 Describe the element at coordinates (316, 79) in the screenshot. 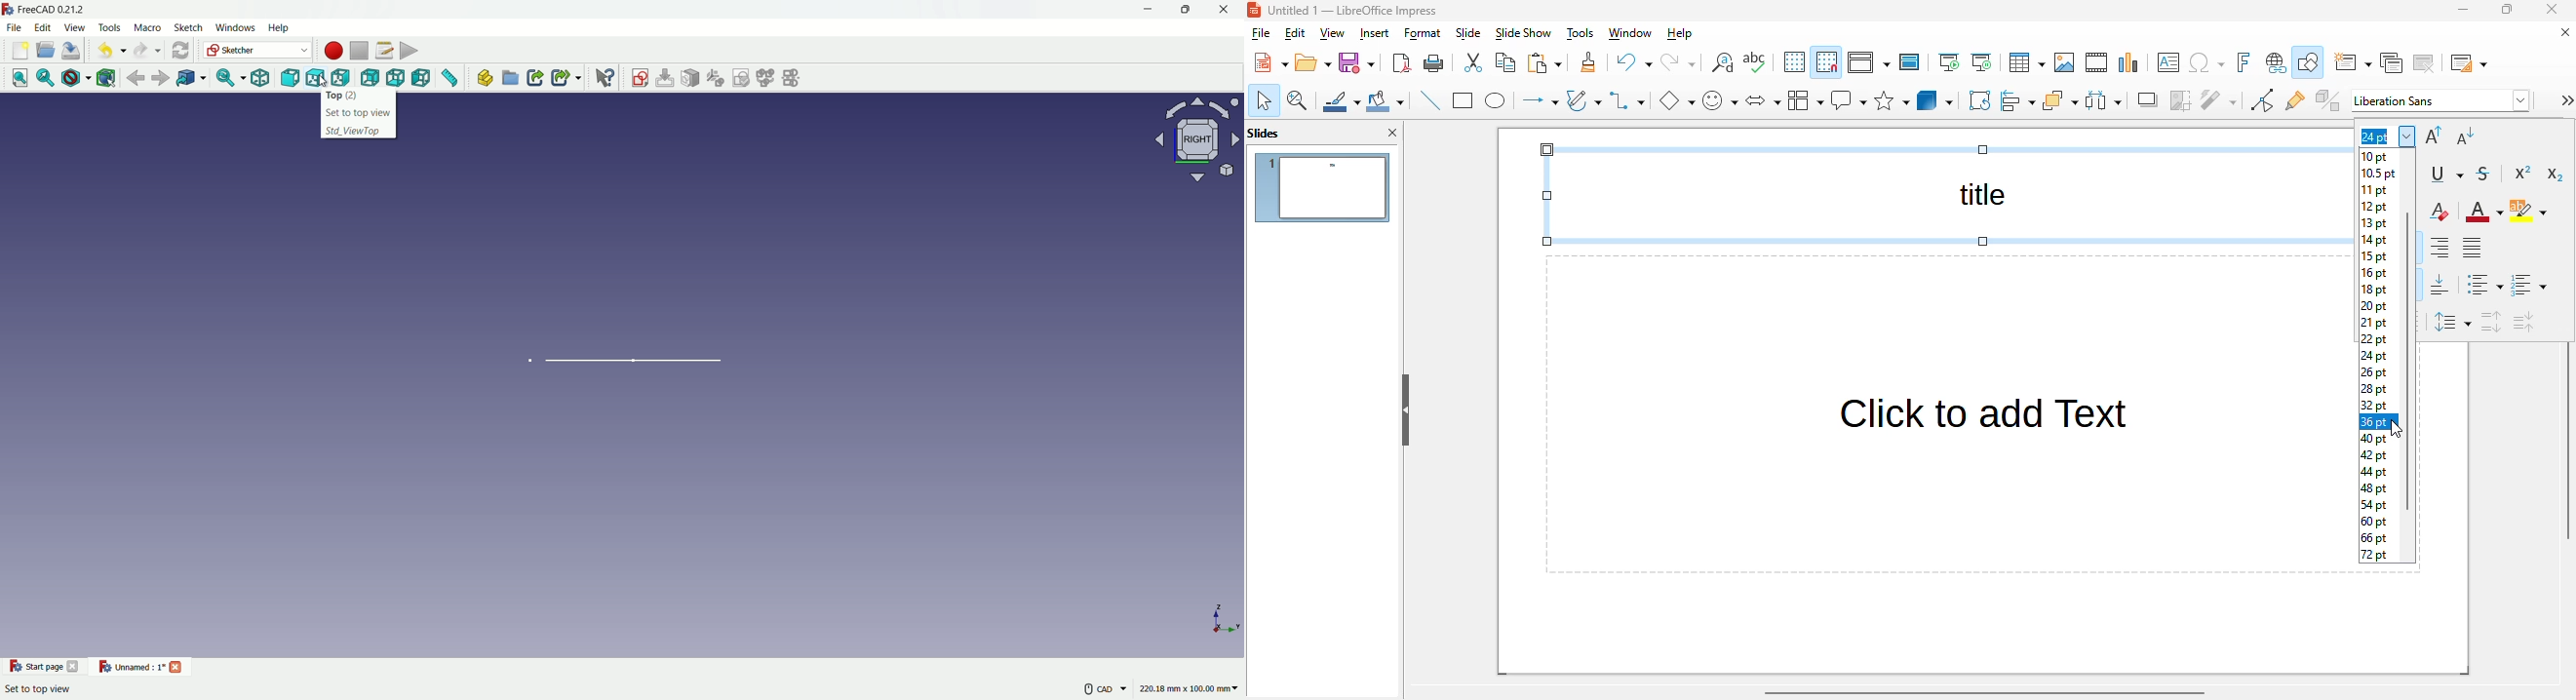

I see `front view` at that location.